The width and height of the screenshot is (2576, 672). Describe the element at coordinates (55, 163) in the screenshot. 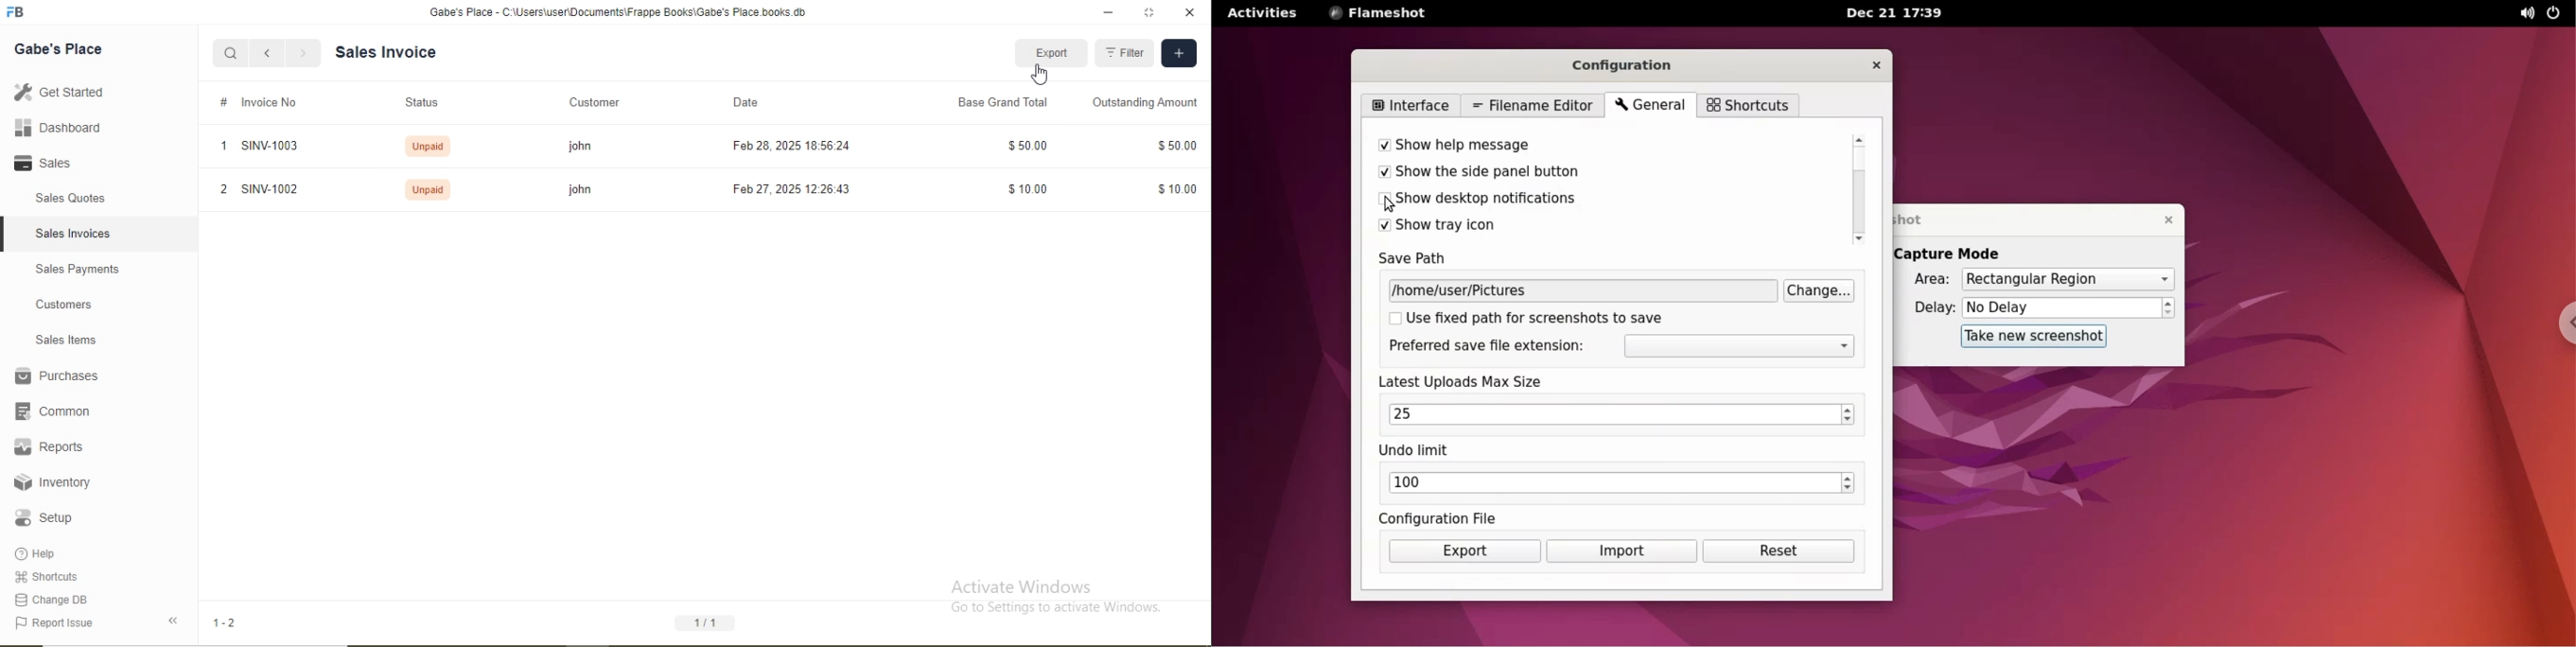

I see `Sales` at that location.